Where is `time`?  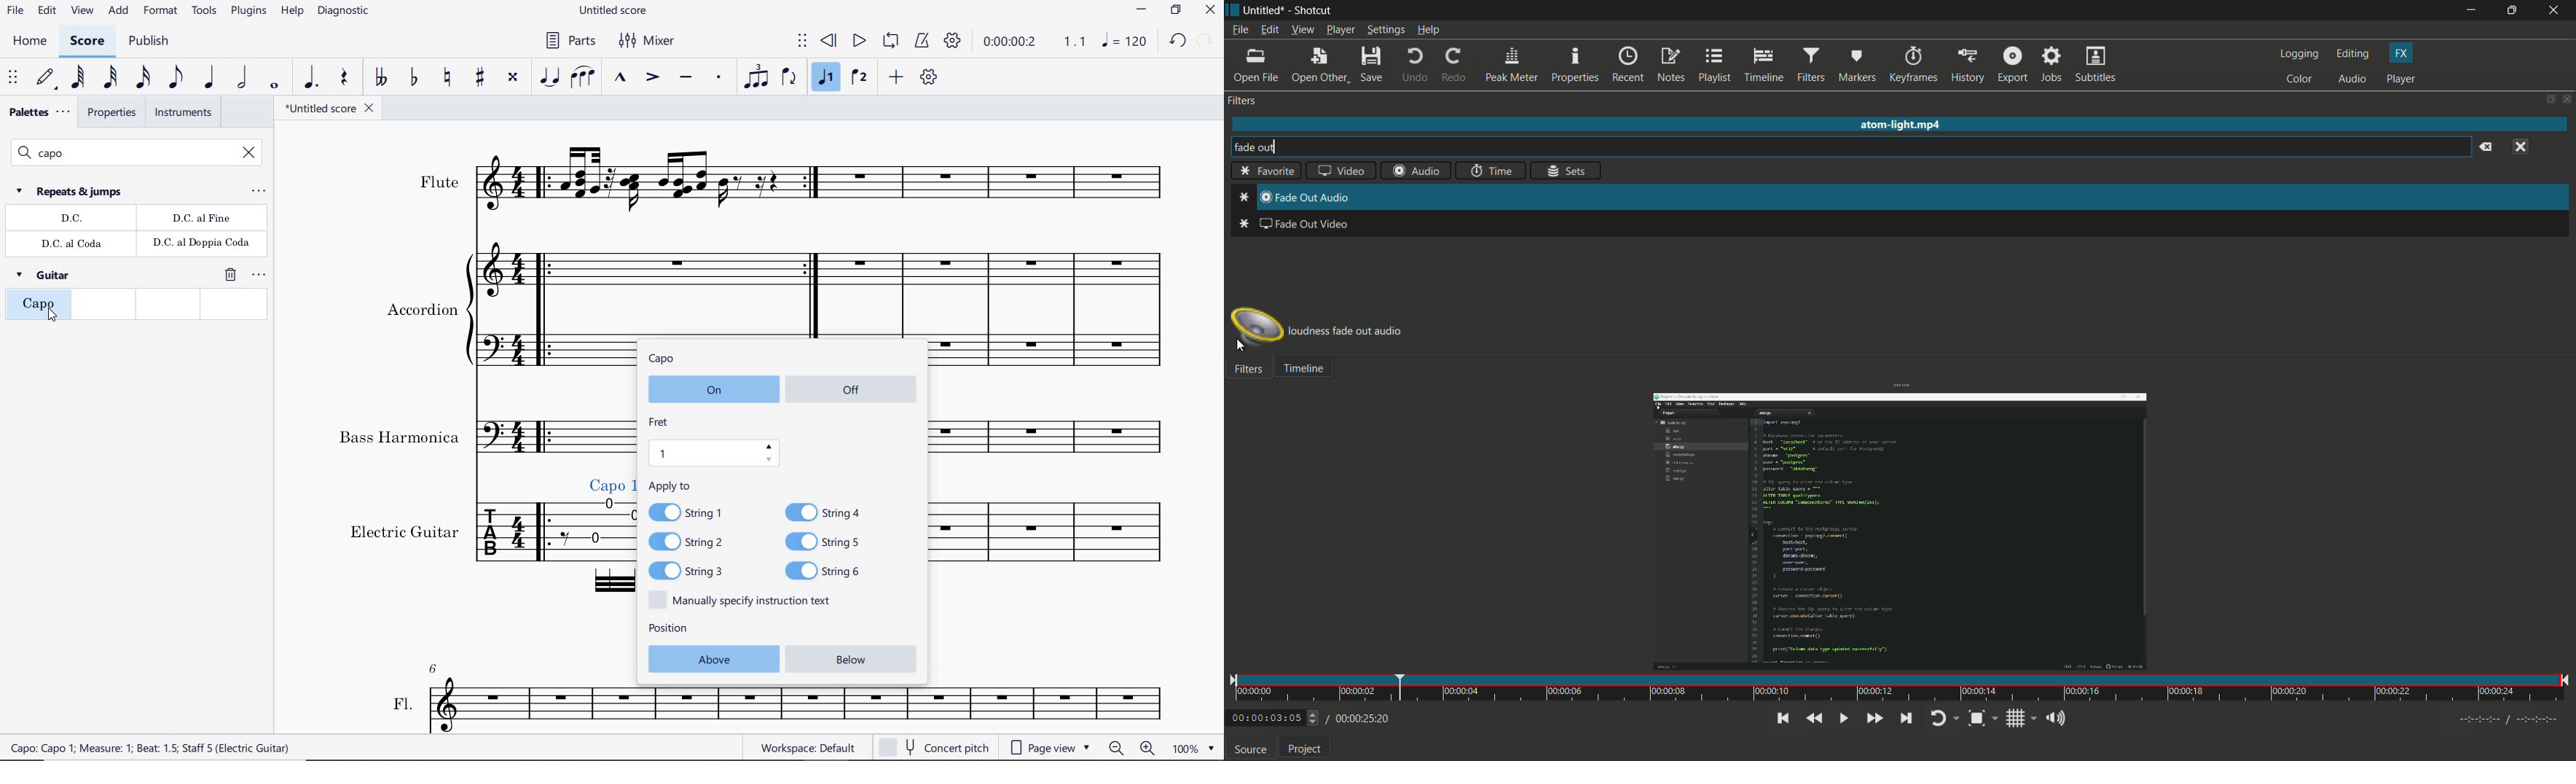
time is located at coordinates (1489, 172).